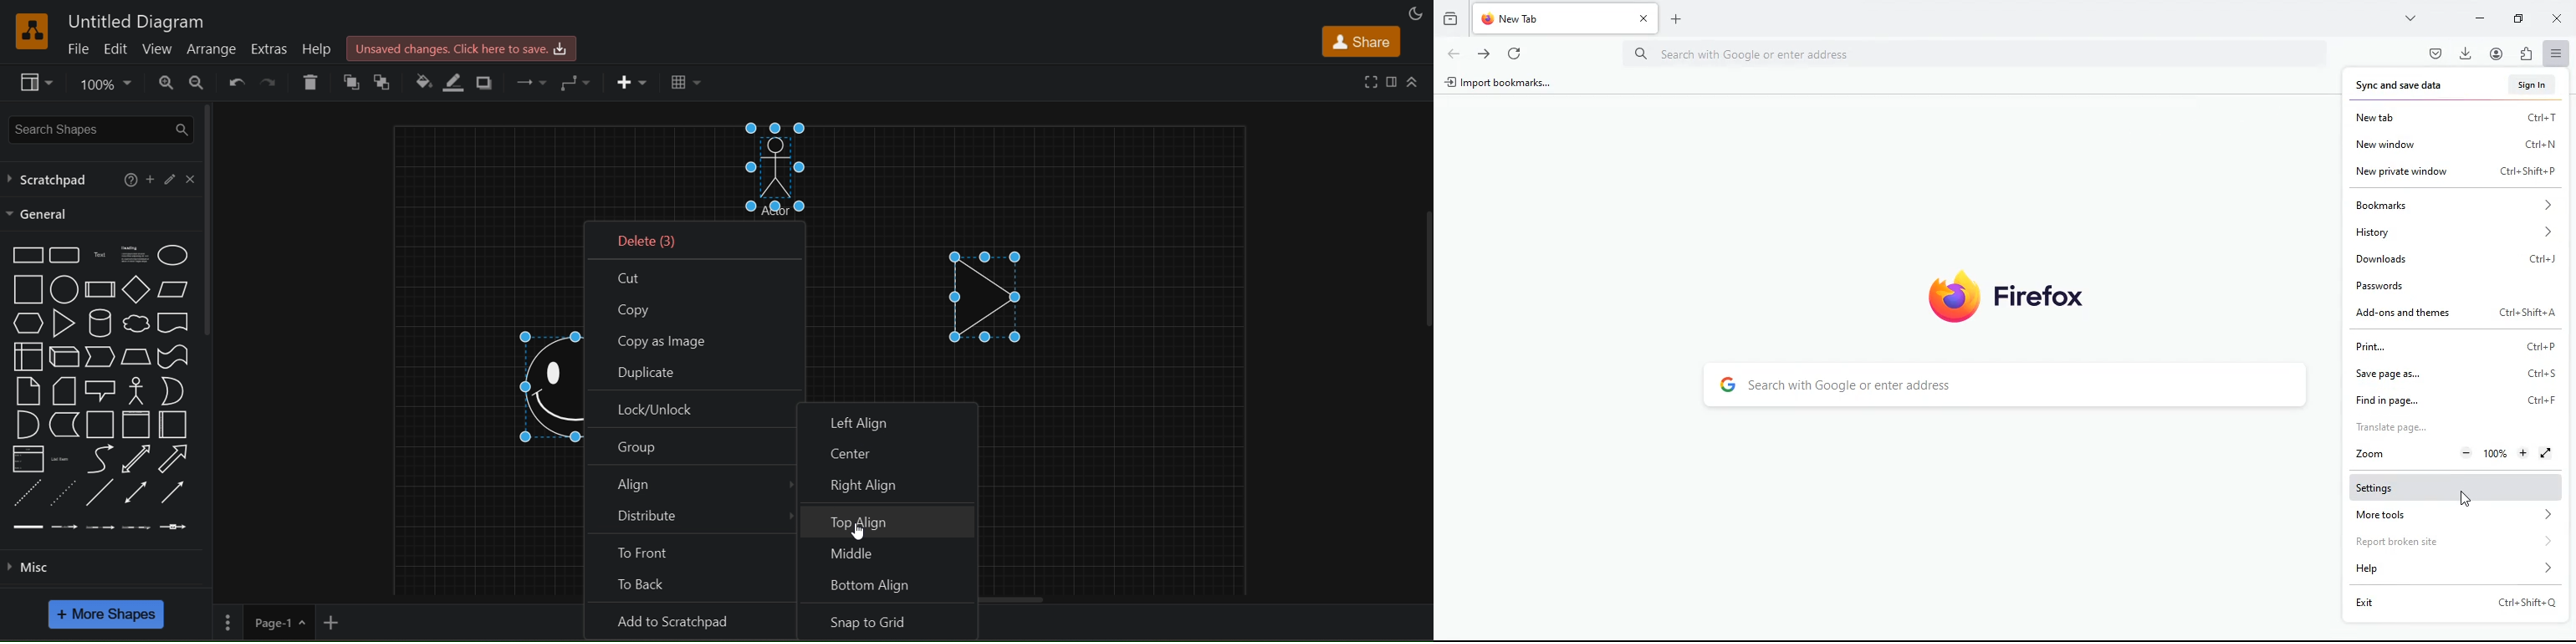 This screenshot has height=644, width=2576. I want to click on or, so click(170, 390).